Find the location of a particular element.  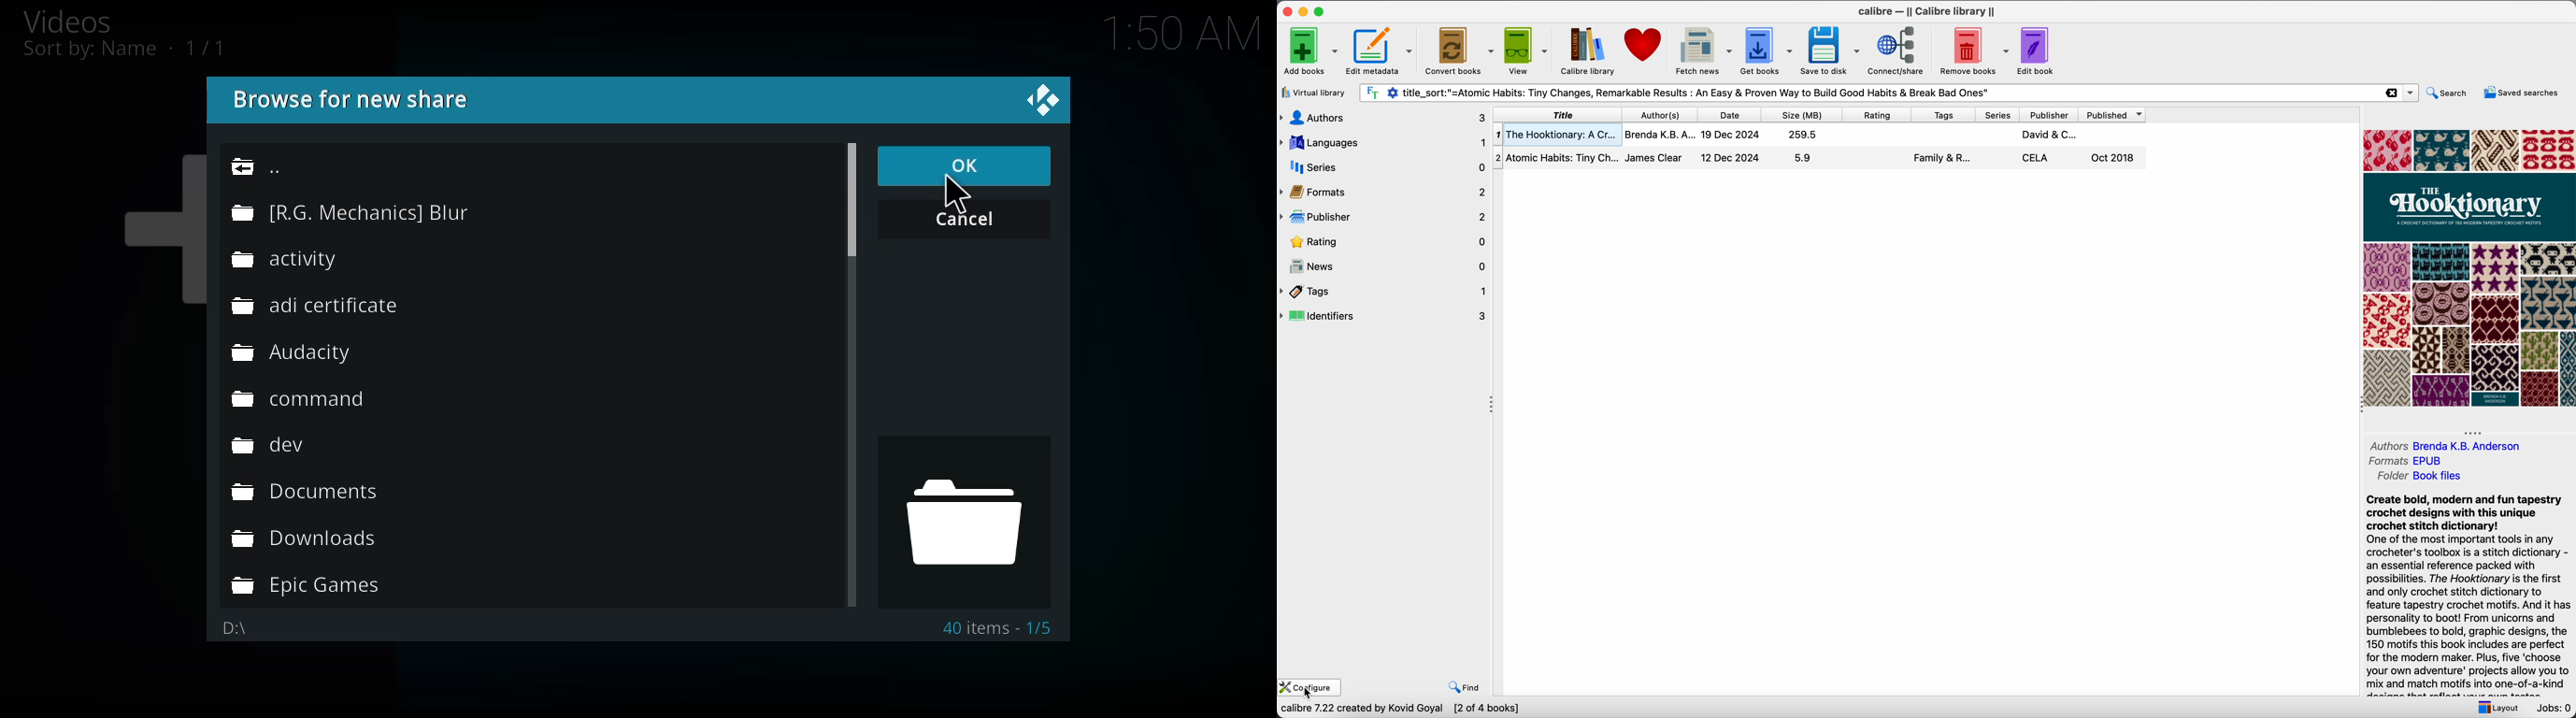

Calibre library is located at coordinates (1588, 51).